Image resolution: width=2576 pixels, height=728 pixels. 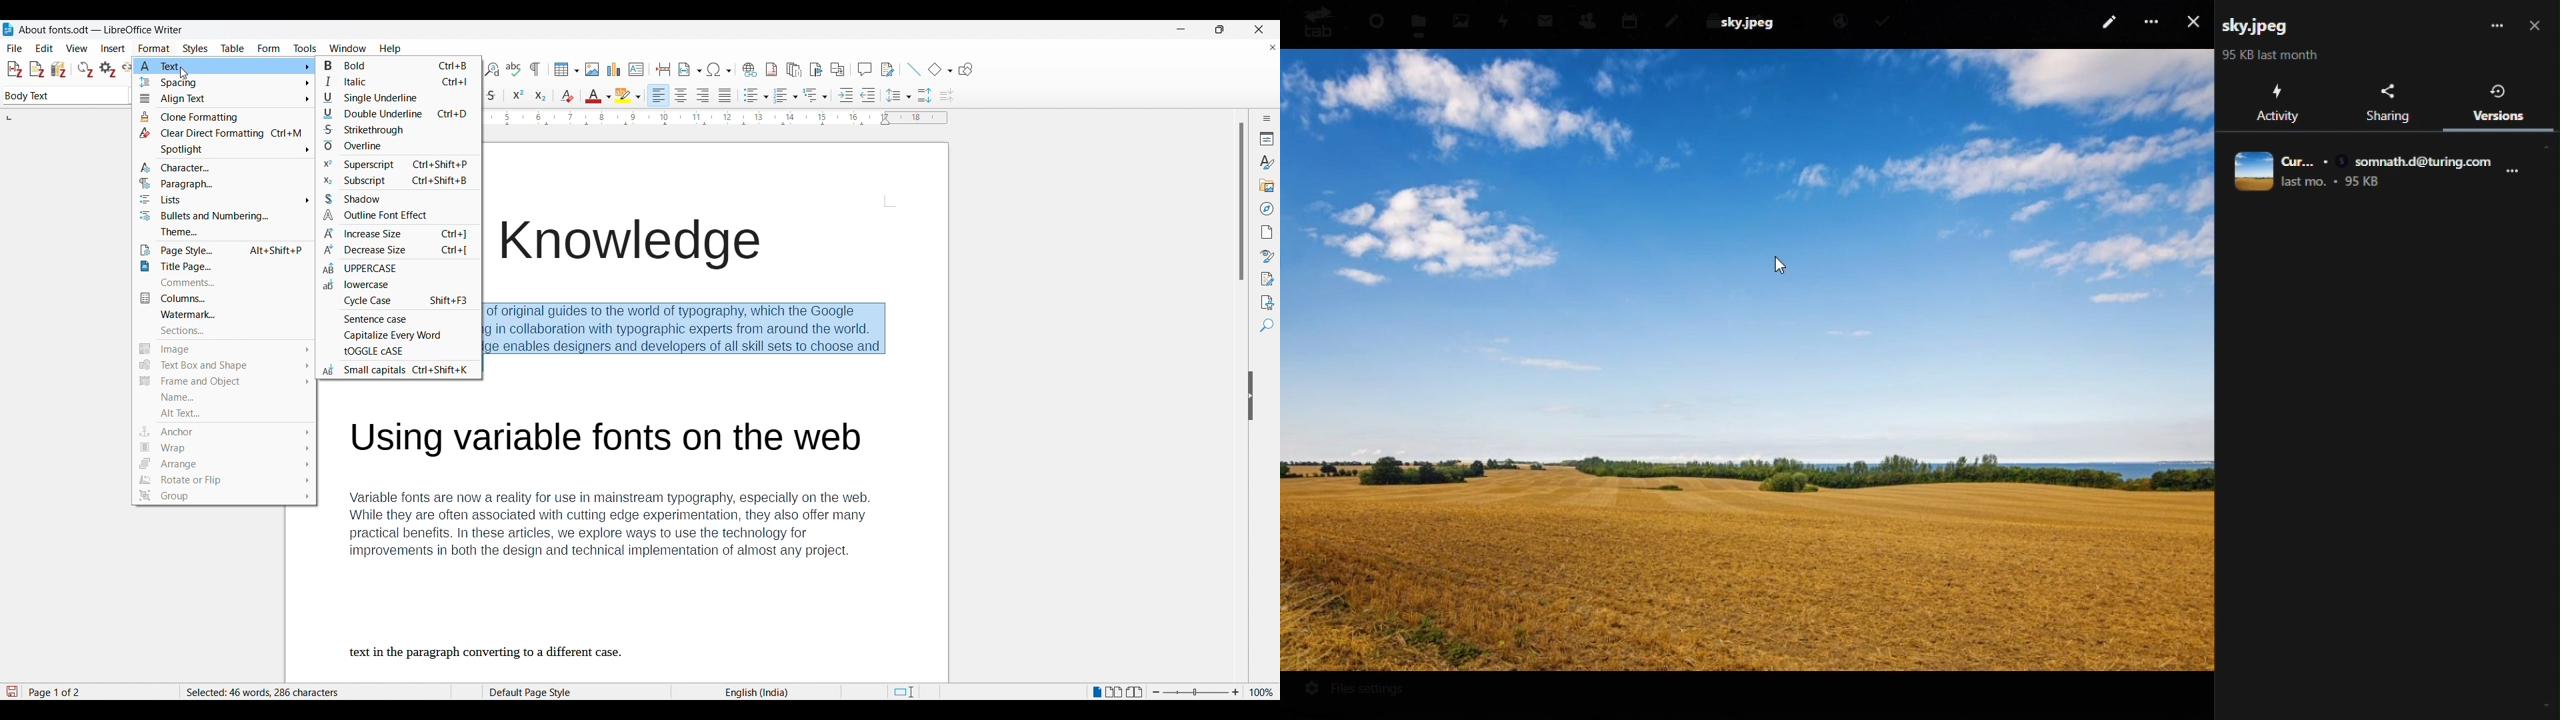 I want to click on Book view, so click(x=1134, y=691).